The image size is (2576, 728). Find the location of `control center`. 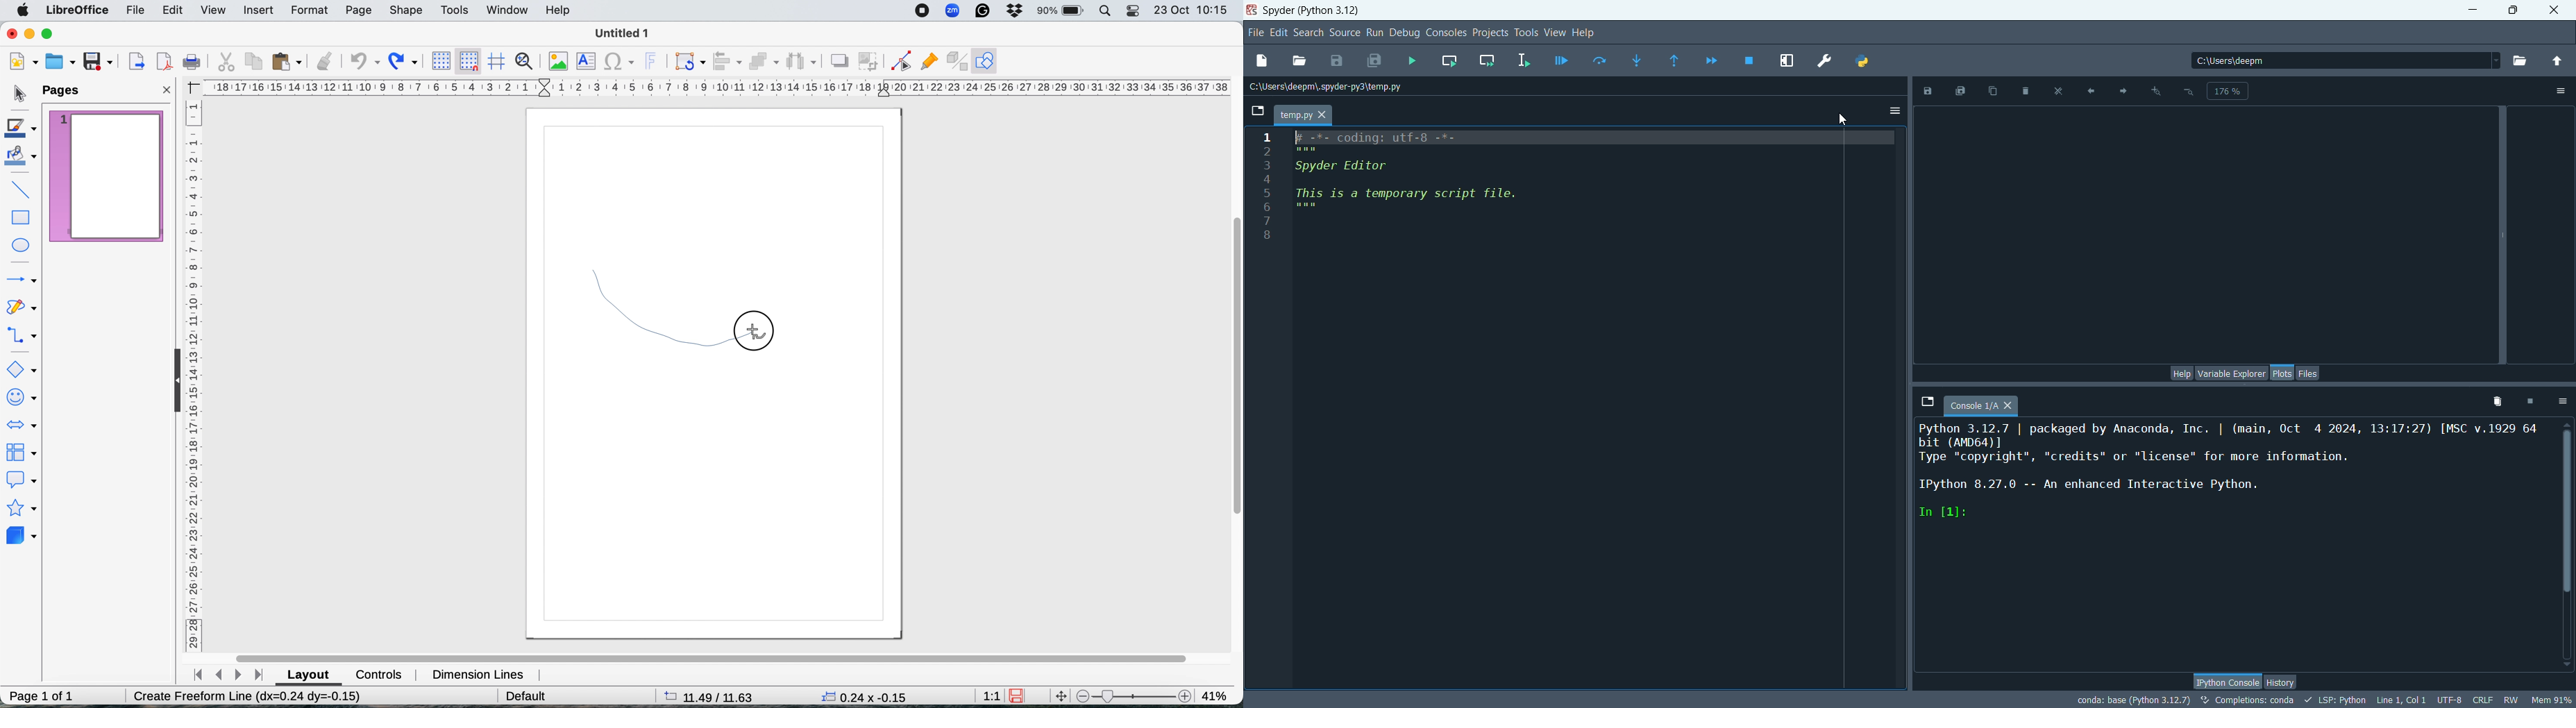

control center is located at coordinates (1134, 14).